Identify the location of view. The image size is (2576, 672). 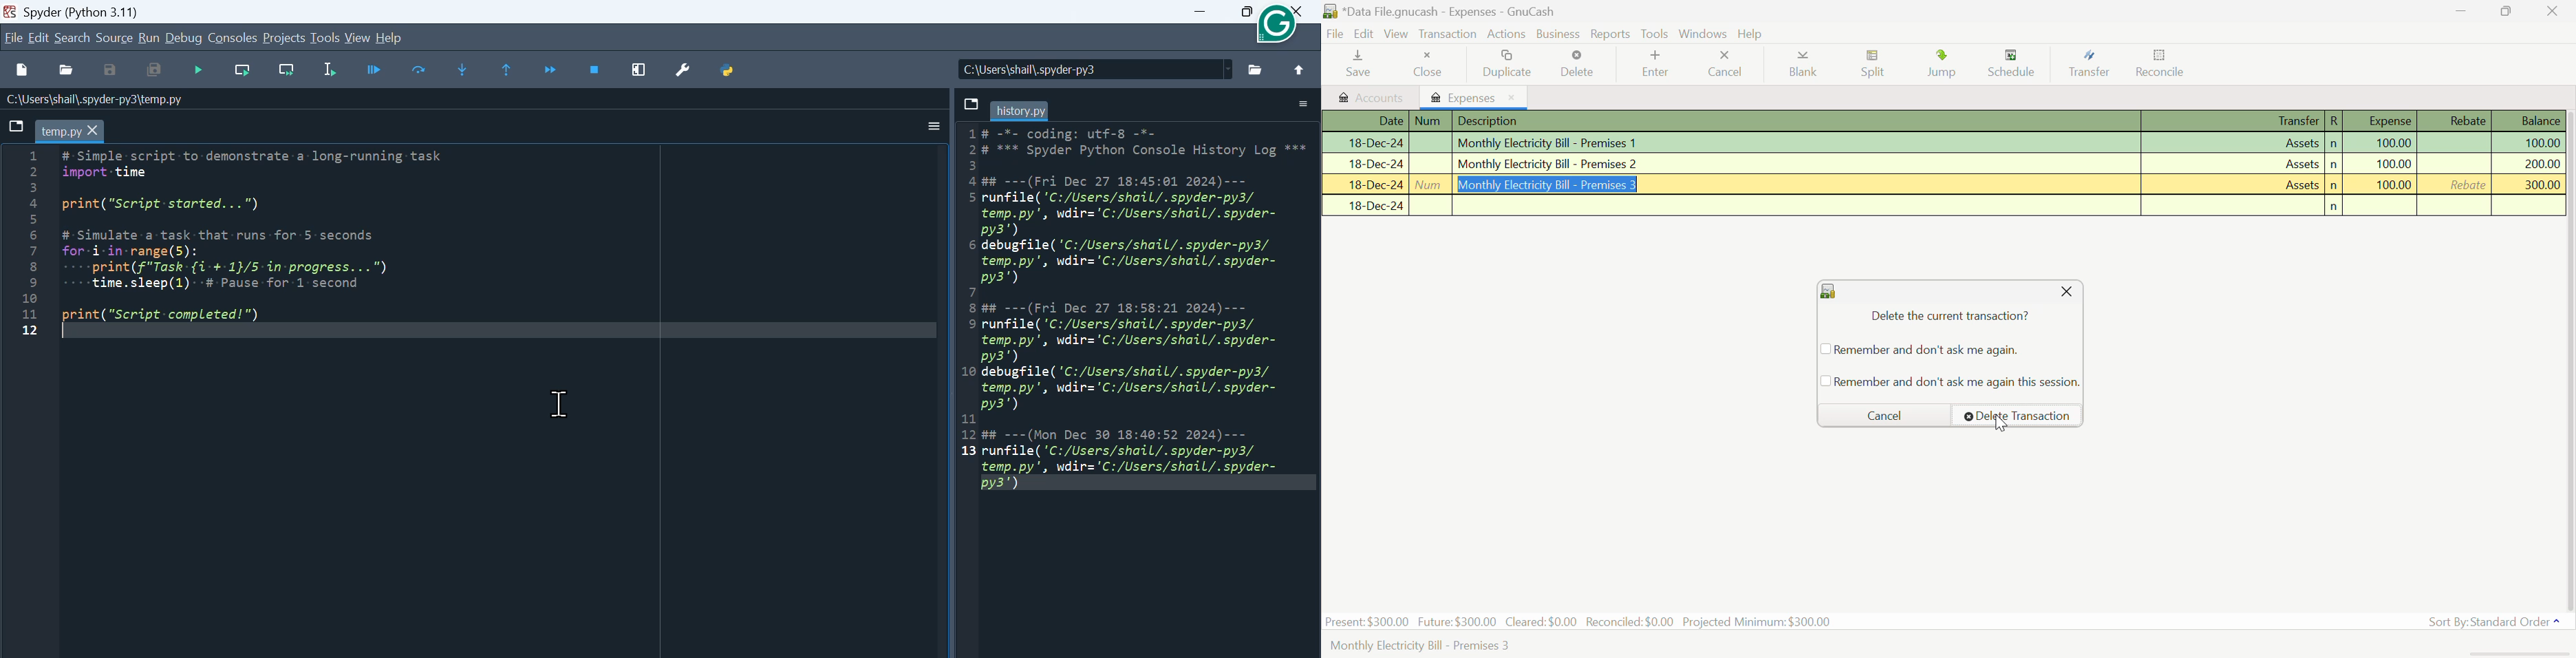
(358, 40).